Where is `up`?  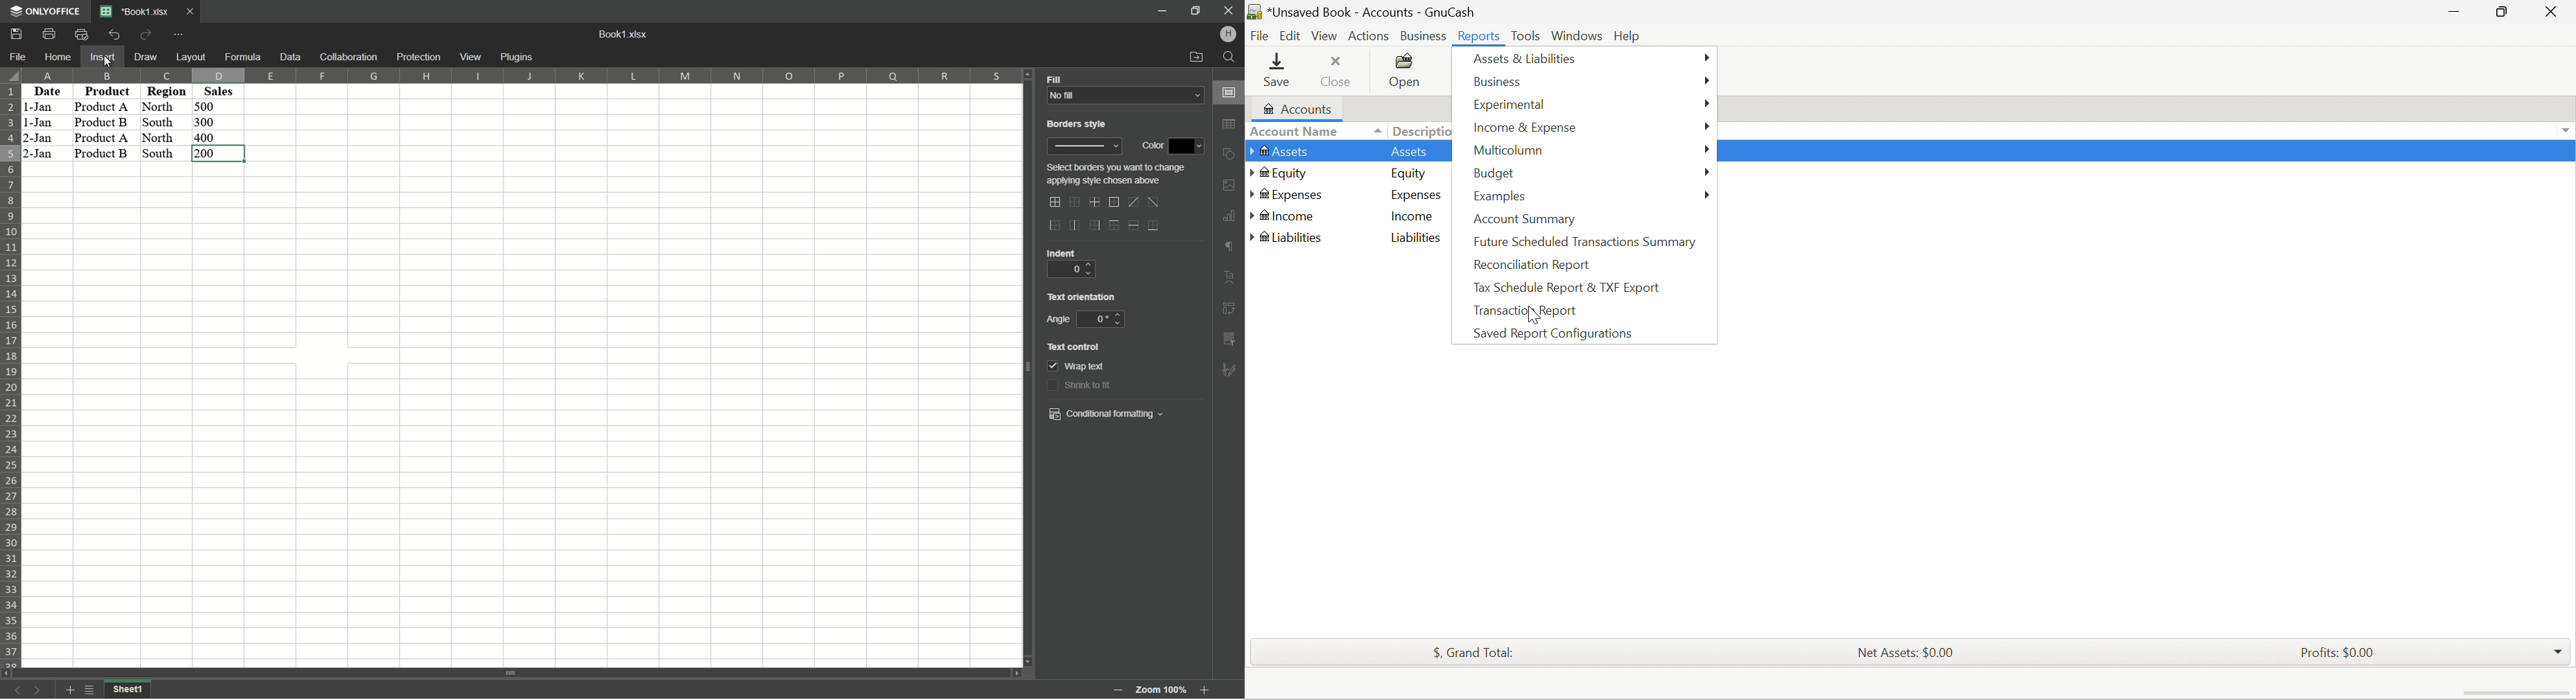
up is located at coordinates (1121, 314).